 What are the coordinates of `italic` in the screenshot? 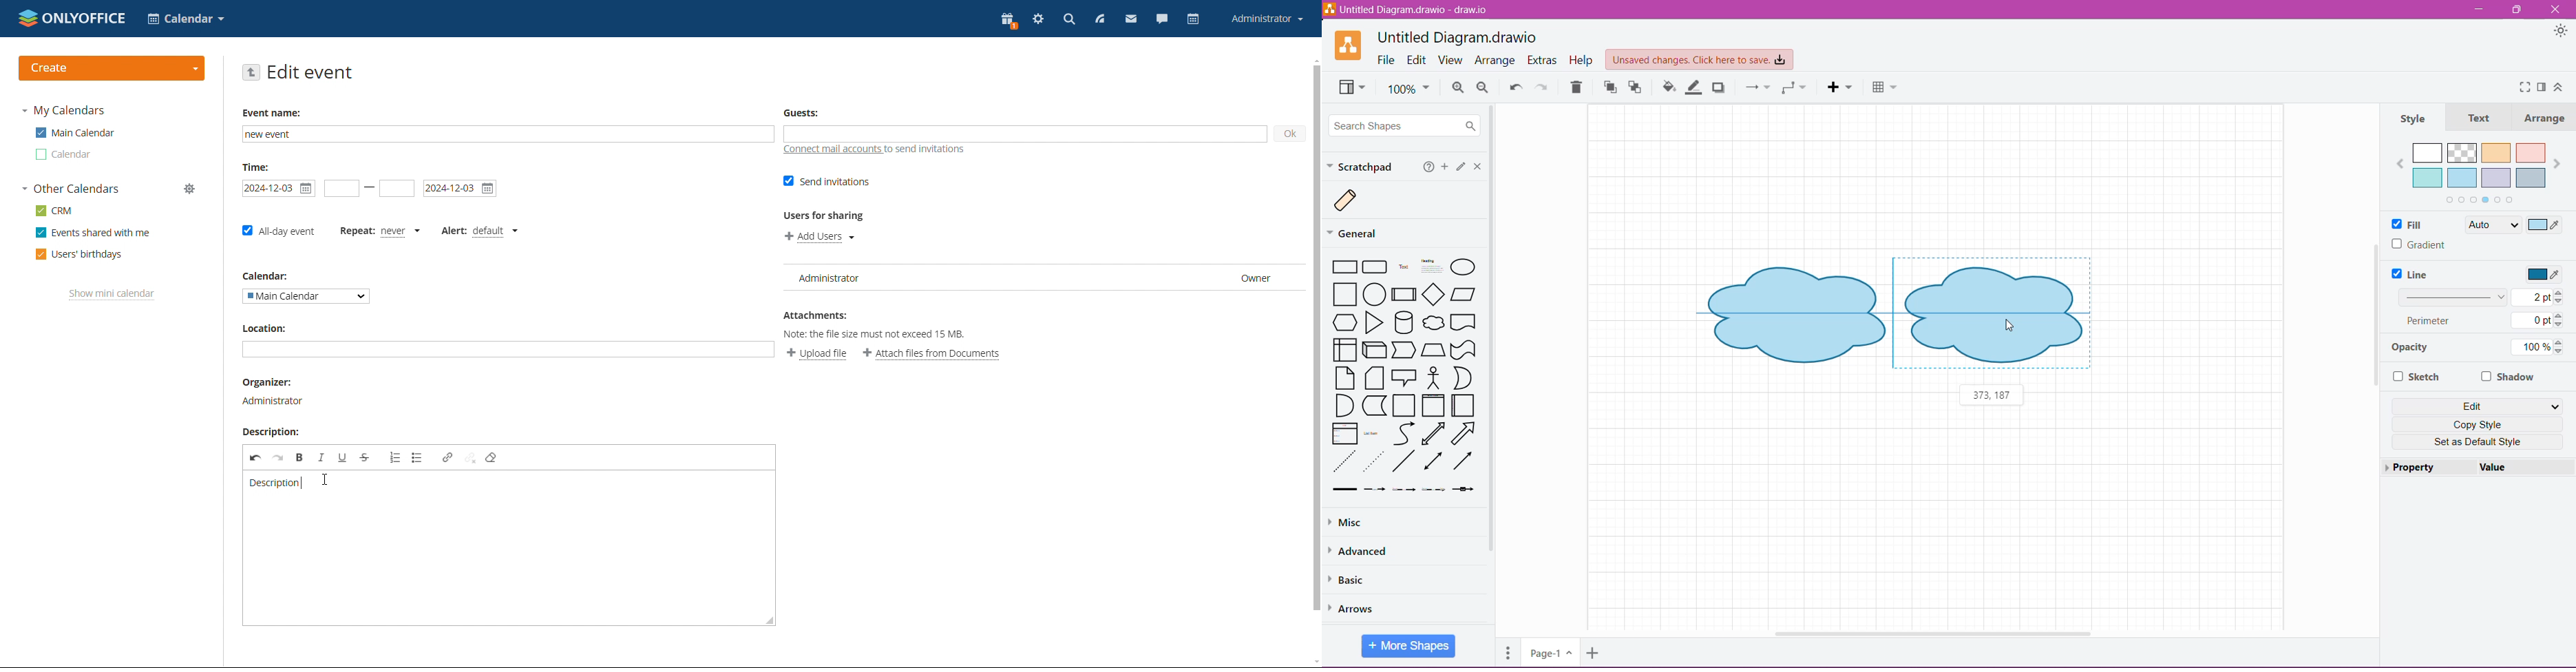 It's located at (321, 457).